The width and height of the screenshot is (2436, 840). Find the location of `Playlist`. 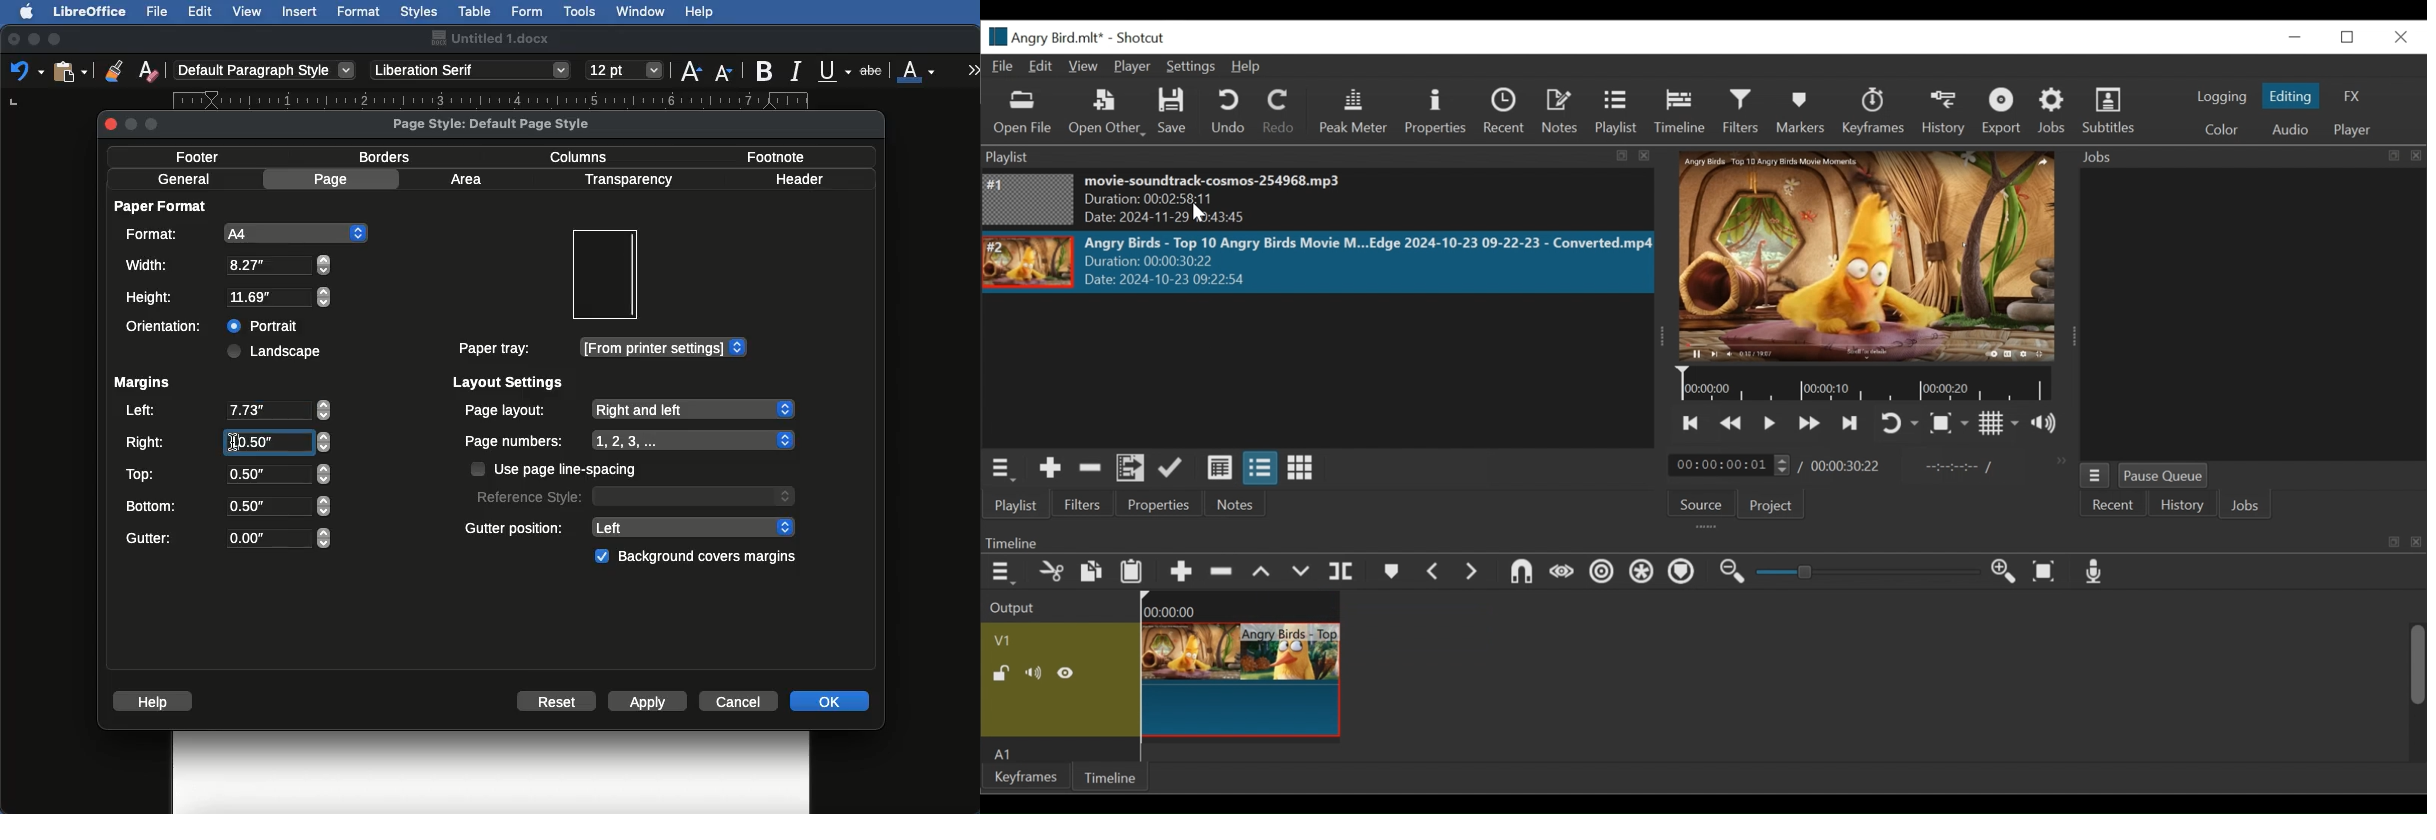

Playlist is located at coordinates (1616, 113).